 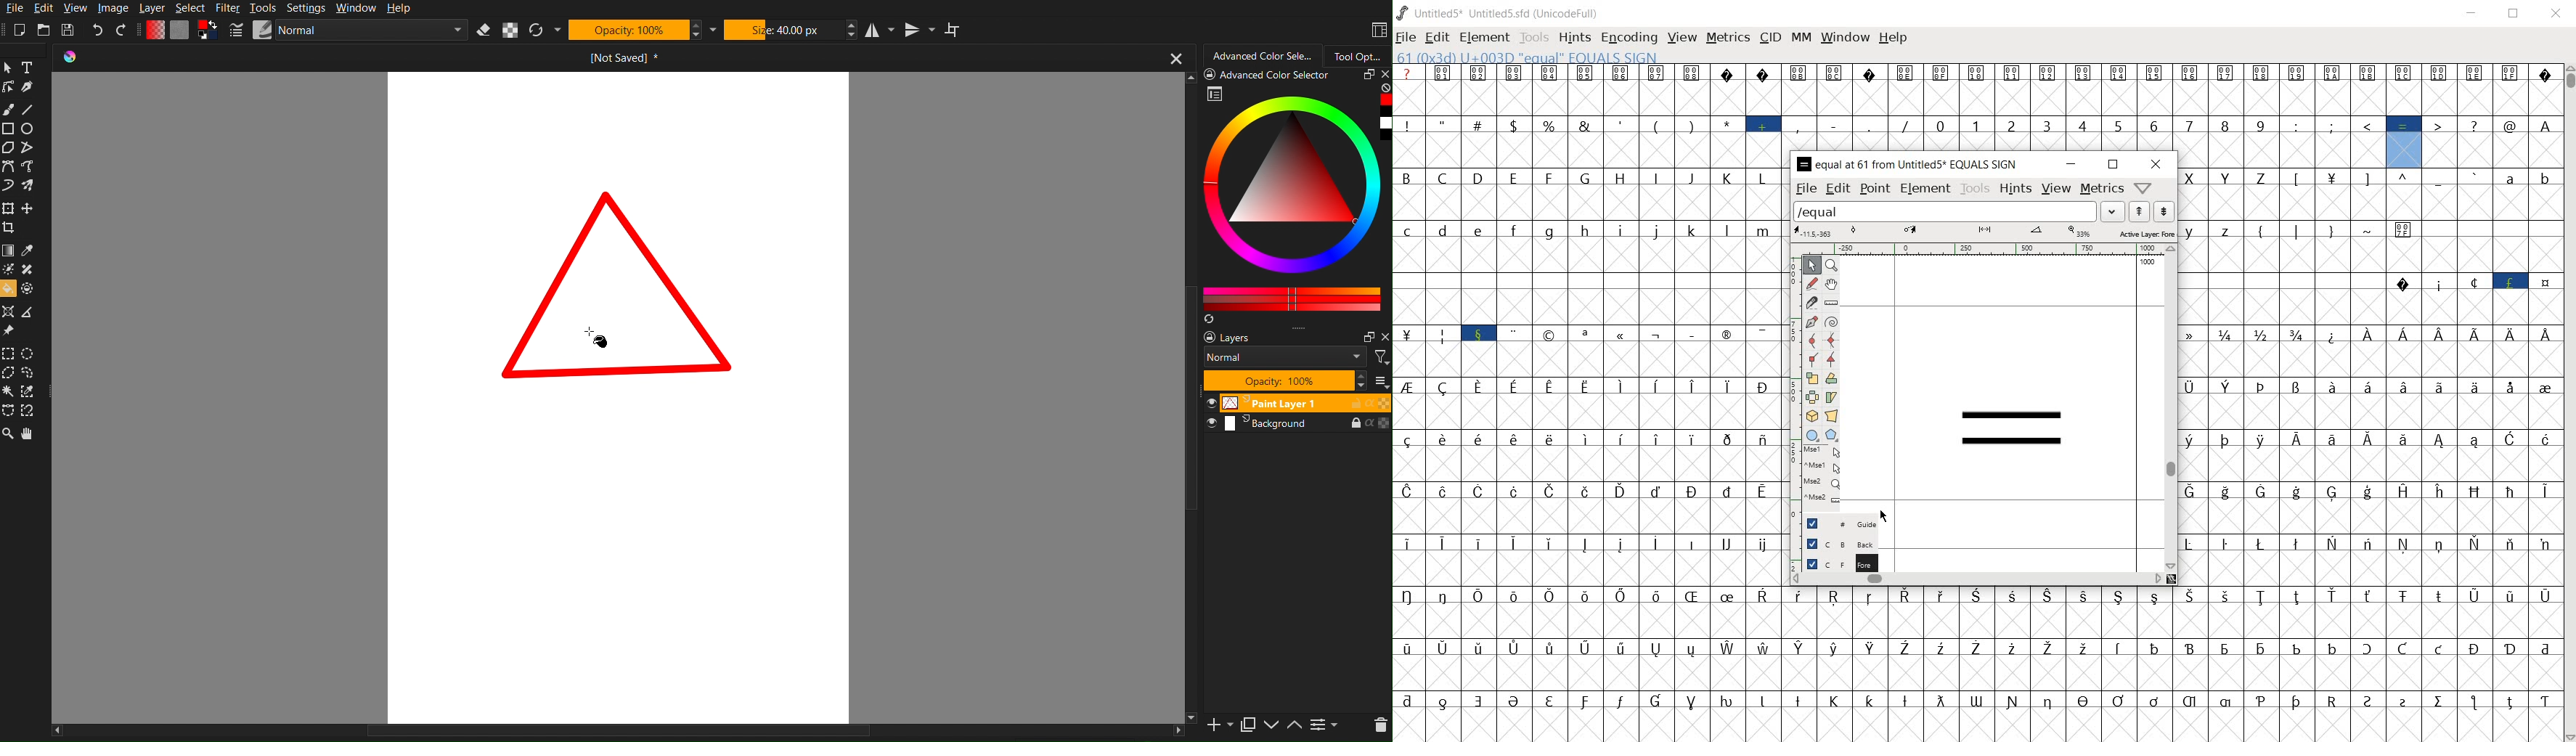 What do you see at coordinates (9, 186) in the screenshot?
I see `dynamic brush tool` at bounding box center [9, 186].